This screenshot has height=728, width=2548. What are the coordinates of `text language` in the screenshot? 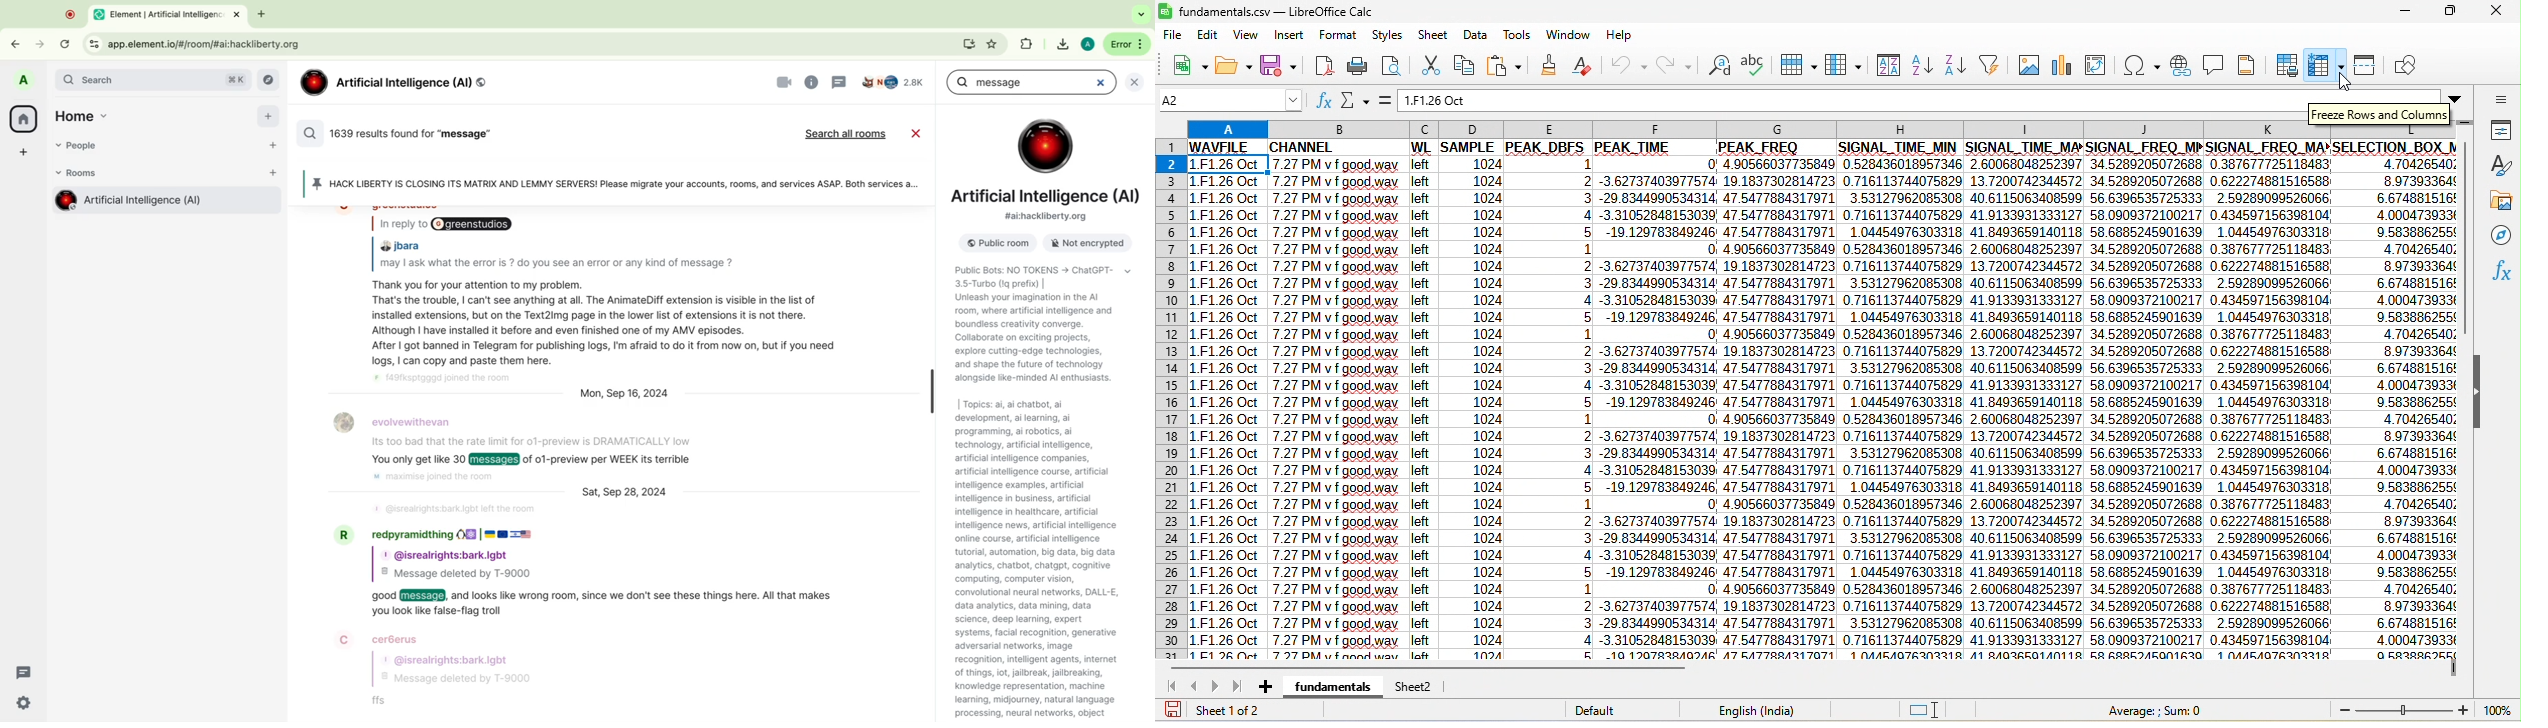 It's located at (1759, 709).